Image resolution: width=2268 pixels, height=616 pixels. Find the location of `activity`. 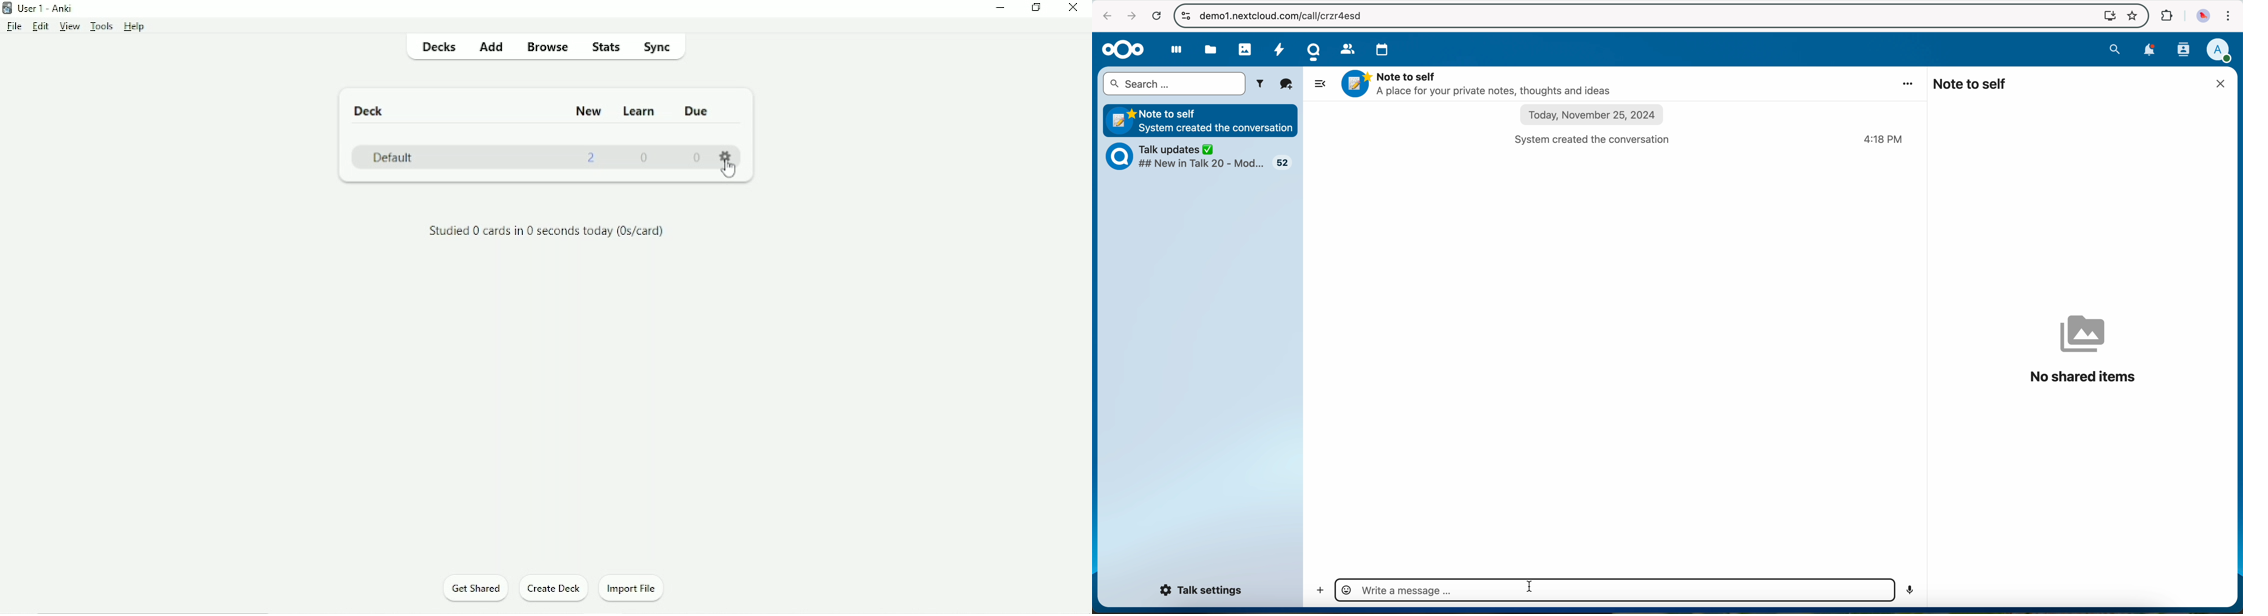

activity is located at coordinates (1281, 52).